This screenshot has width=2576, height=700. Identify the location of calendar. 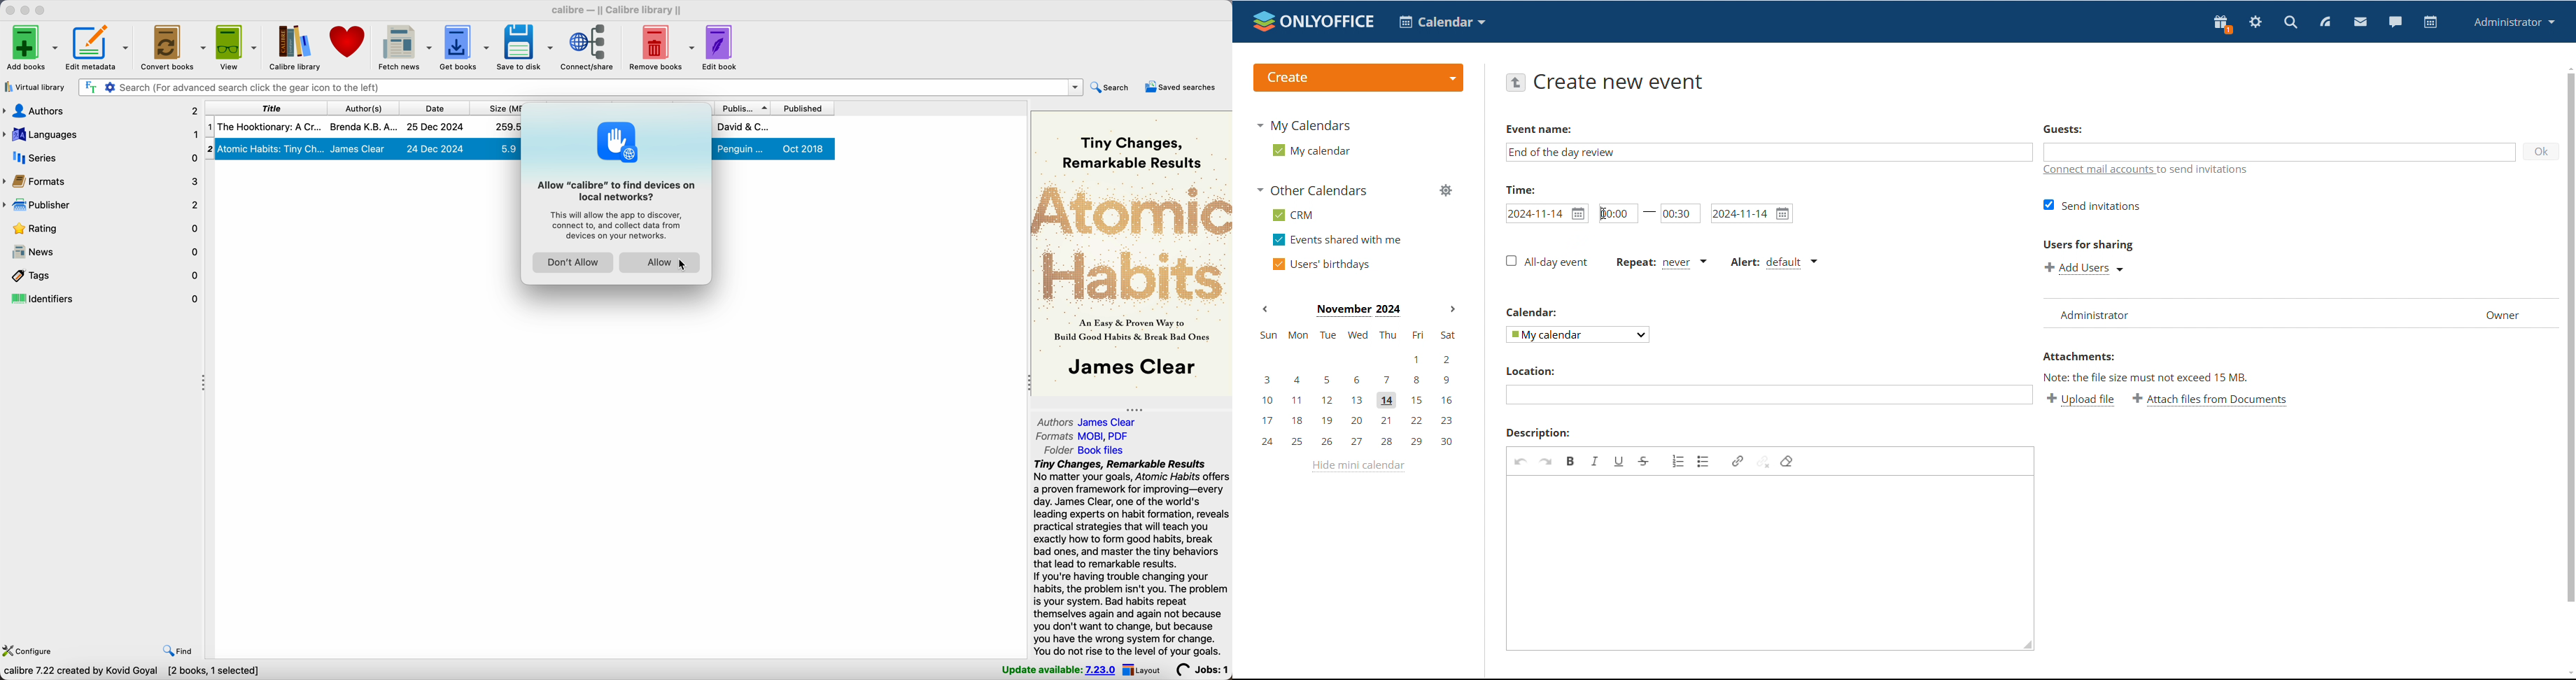
(2430, 22).